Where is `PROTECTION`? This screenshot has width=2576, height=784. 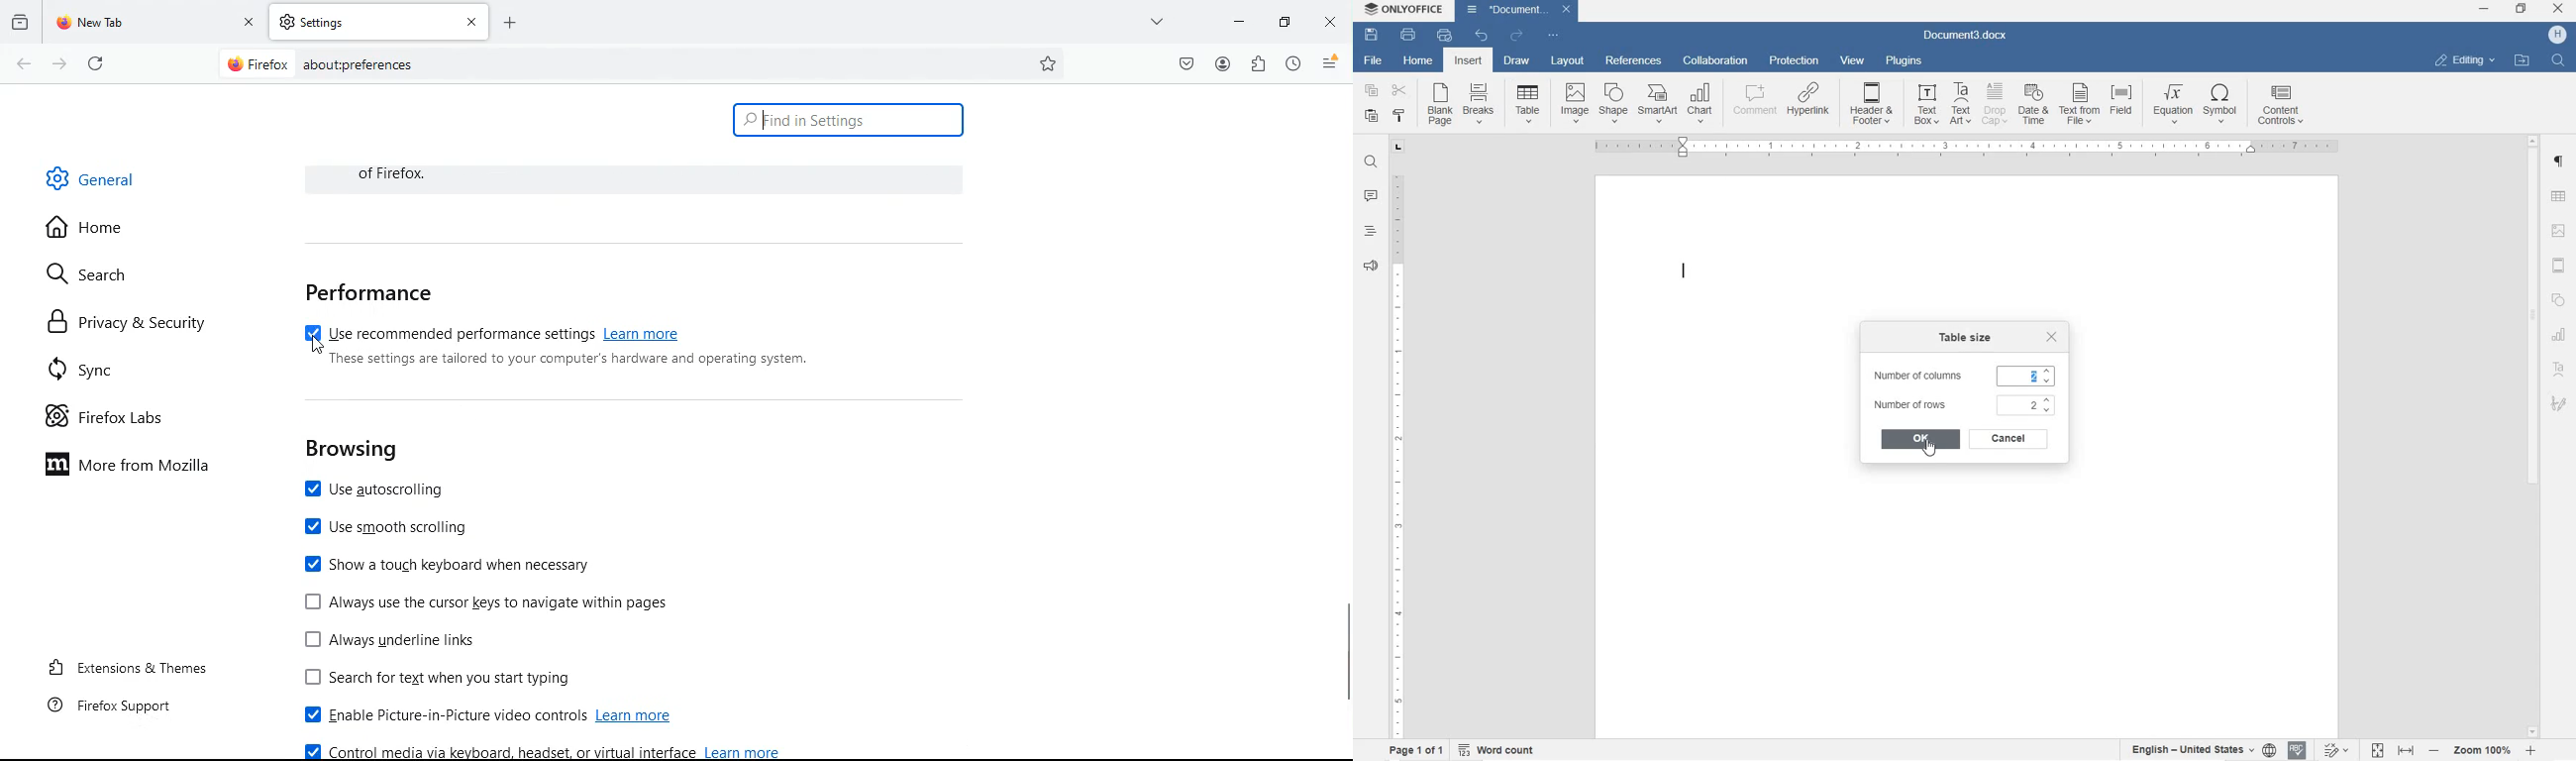
PROTECTION is located at coordinates (1794, 62).